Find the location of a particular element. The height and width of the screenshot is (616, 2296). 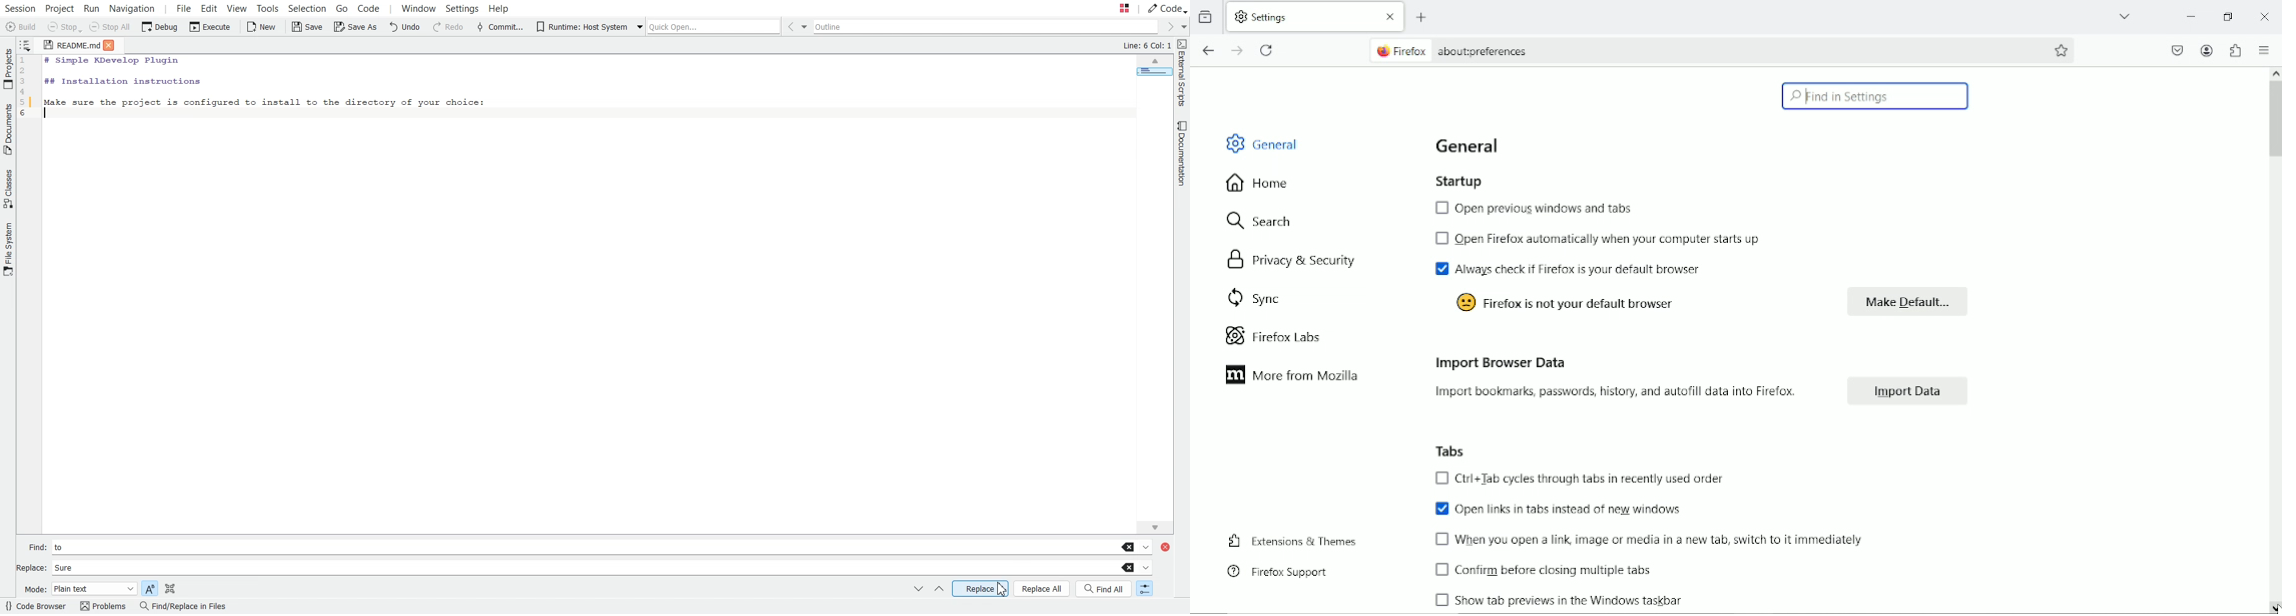

Go is located at coordinates (341, 8).